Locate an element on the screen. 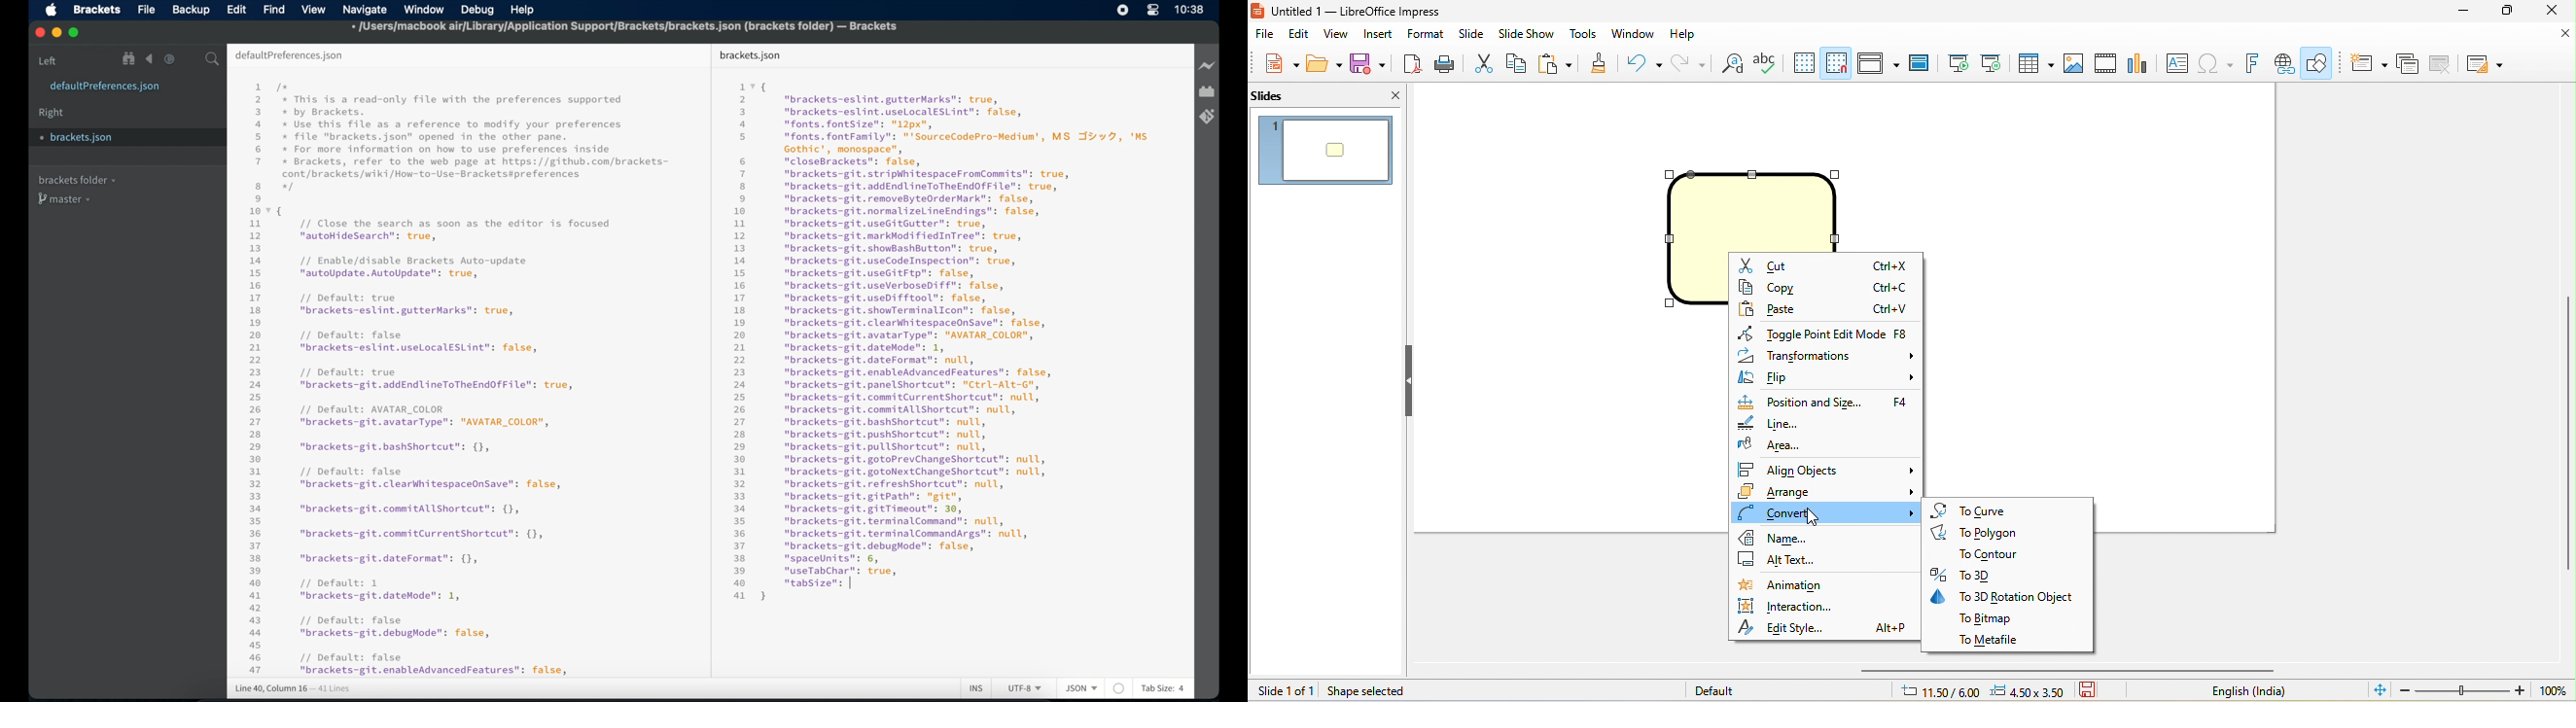 Image resolution: width=2576 pixels, height=728 pixels. alt text is located at coordinates (1796, 562).